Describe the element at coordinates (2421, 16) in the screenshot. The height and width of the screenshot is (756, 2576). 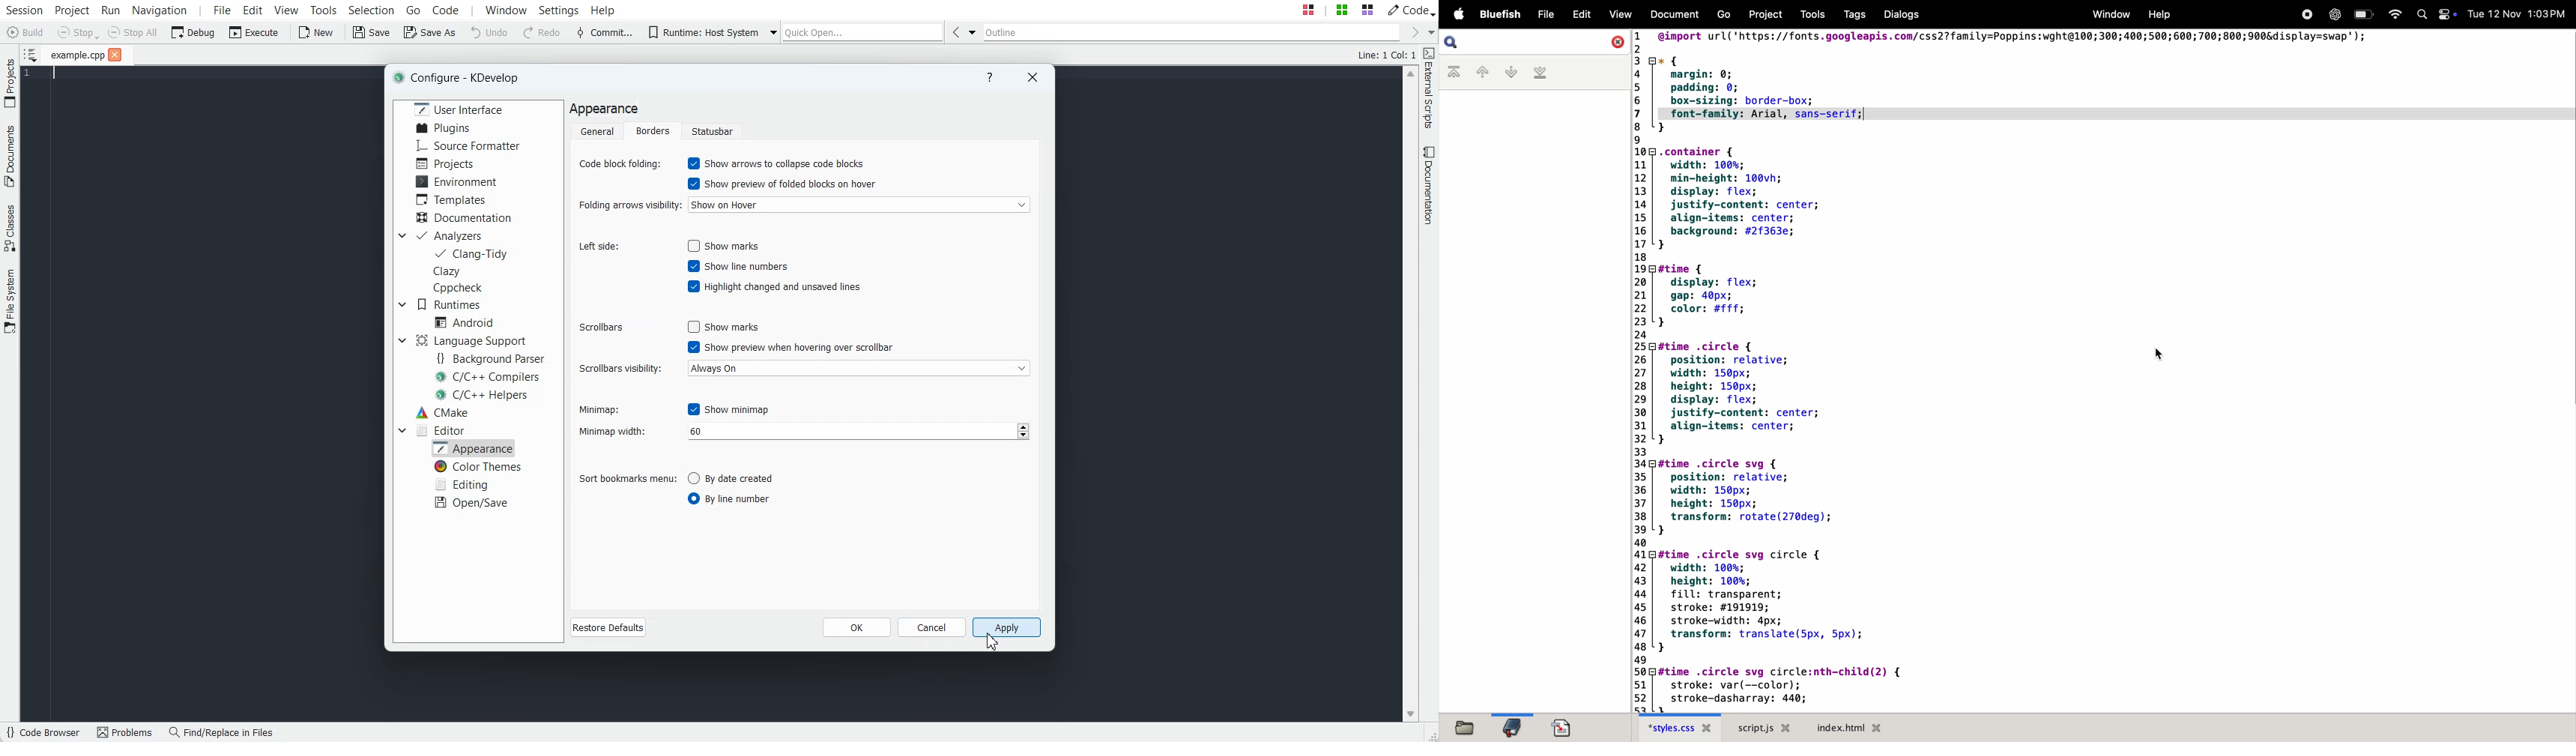
I see `Spotlight` at that location.